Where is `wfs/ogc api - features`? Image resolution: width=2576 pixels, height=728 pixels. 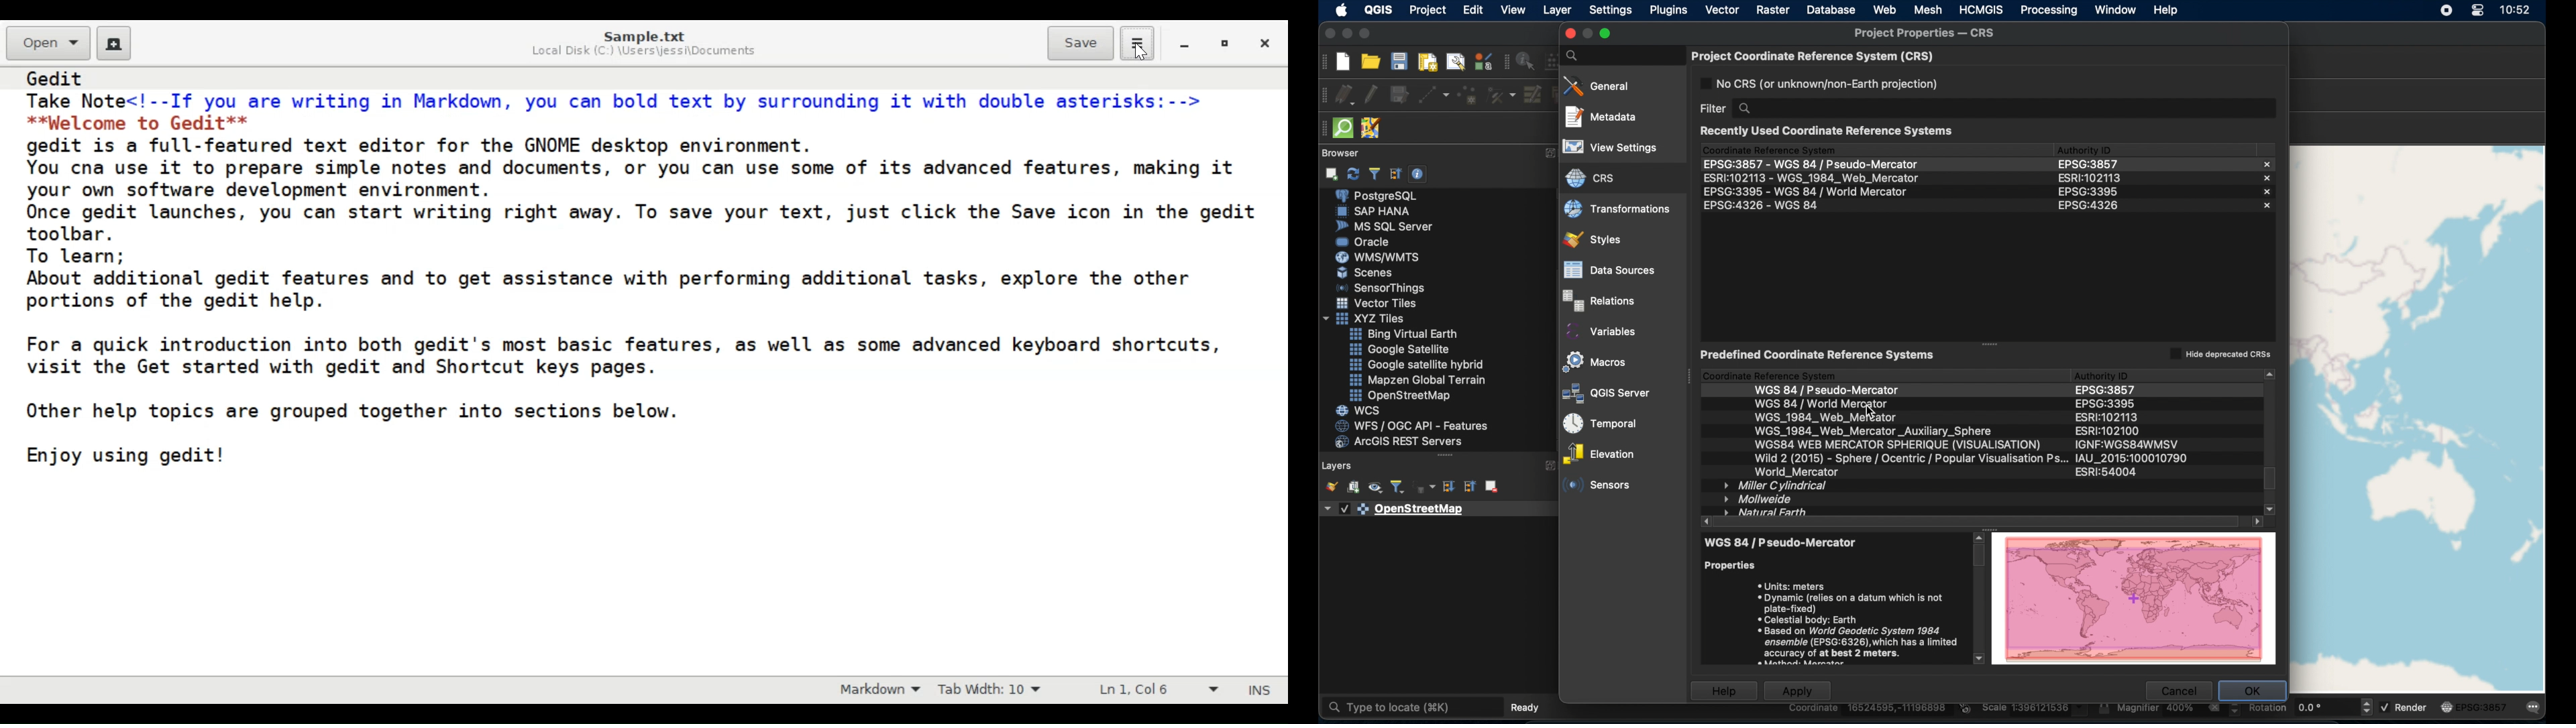 wfs/ogc api - features is located at coordinates (1411, 426).